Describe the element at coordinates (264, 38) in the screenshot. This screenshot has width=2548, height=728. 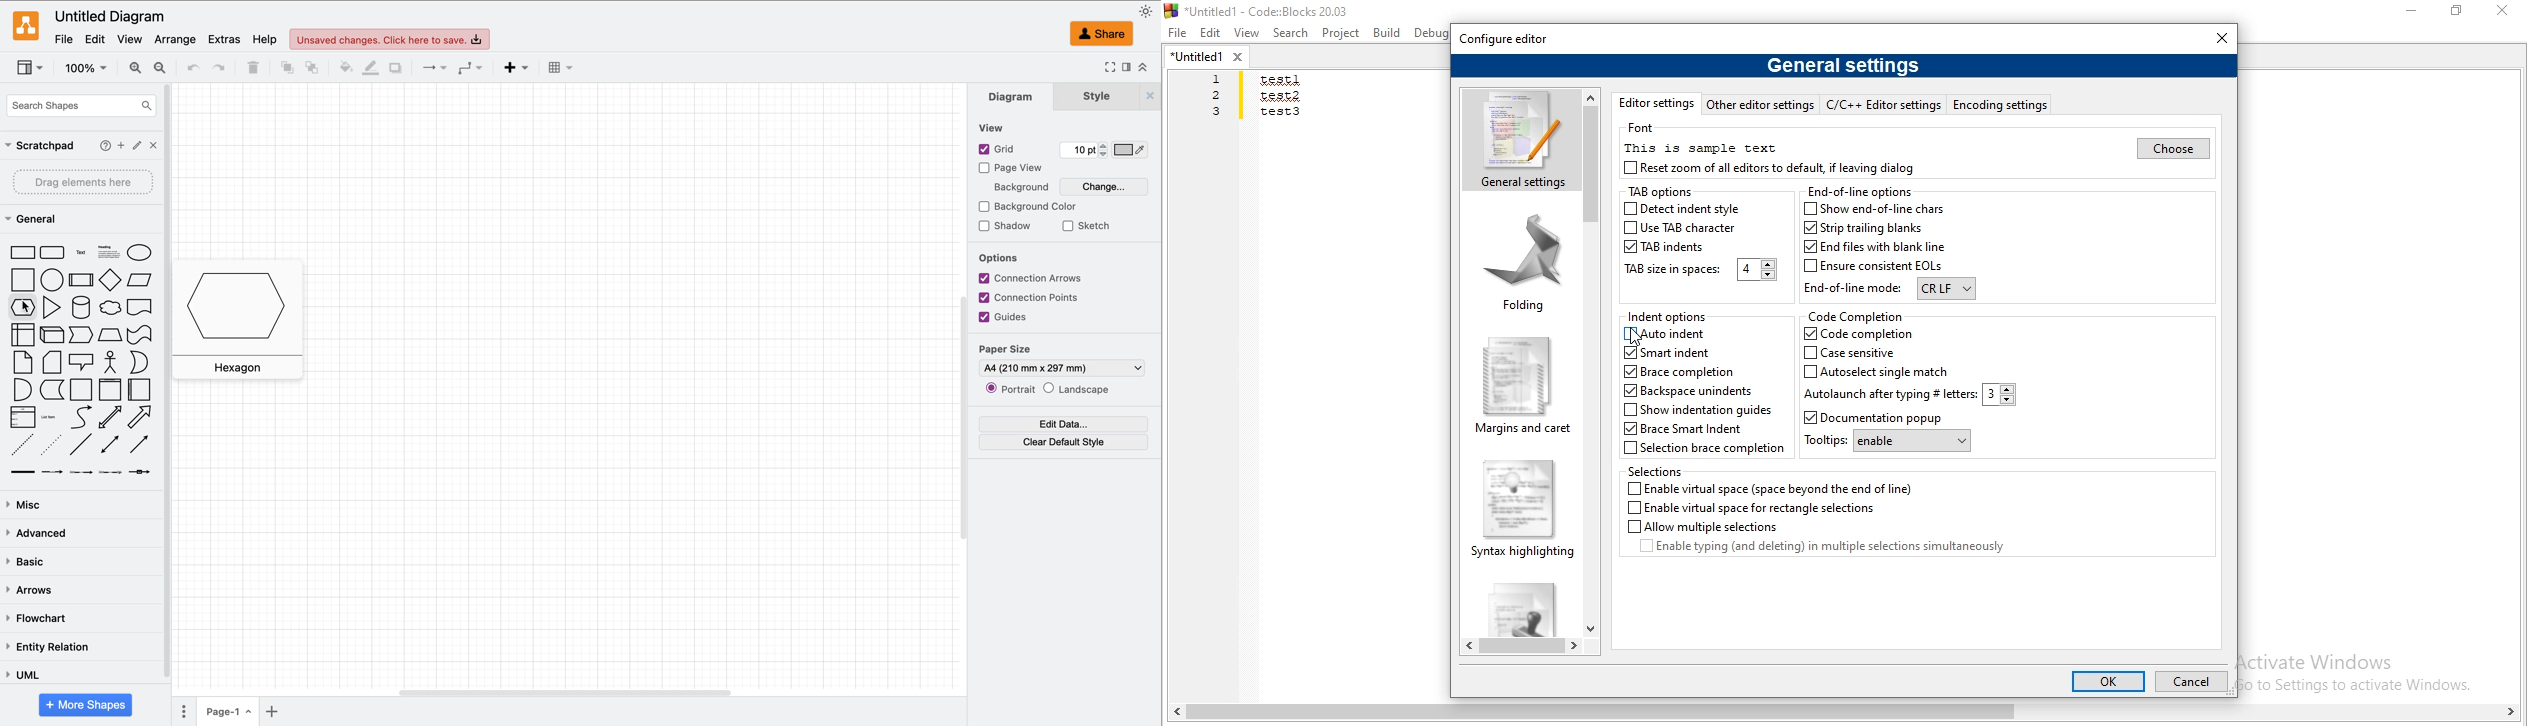
I see `help` at that location.